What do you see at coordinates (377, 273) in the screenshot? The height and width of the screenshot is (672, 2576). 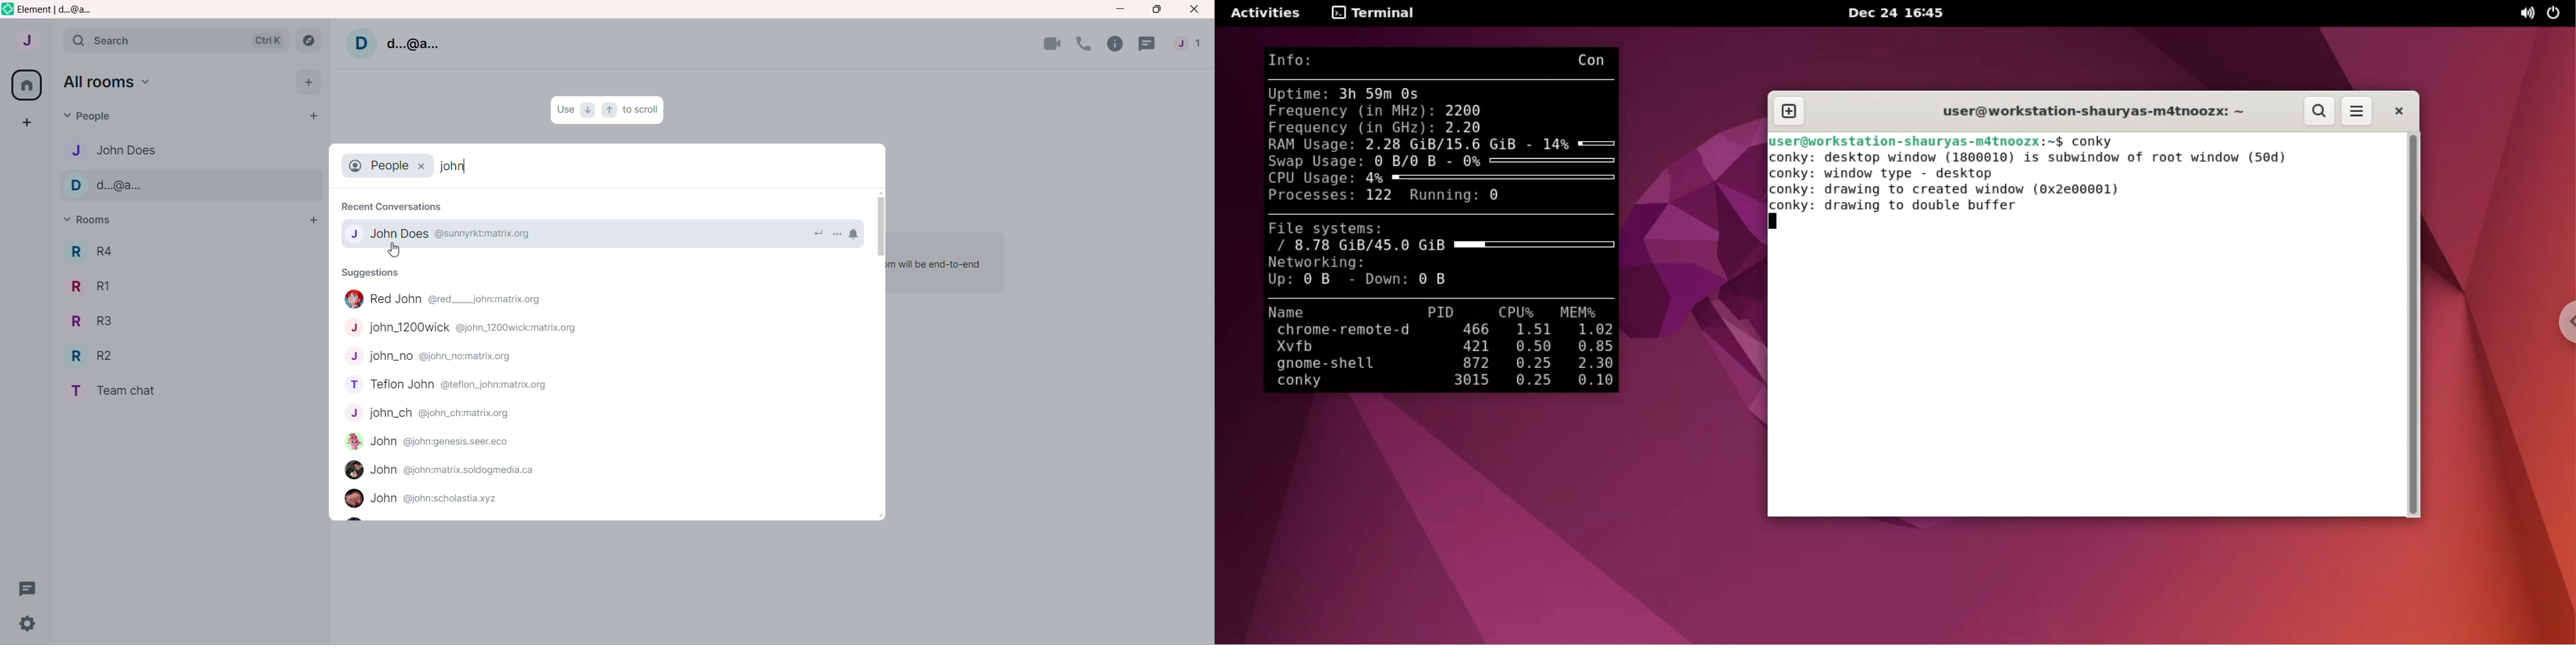 I see `Suggestions` at bounding box center [377, 273].